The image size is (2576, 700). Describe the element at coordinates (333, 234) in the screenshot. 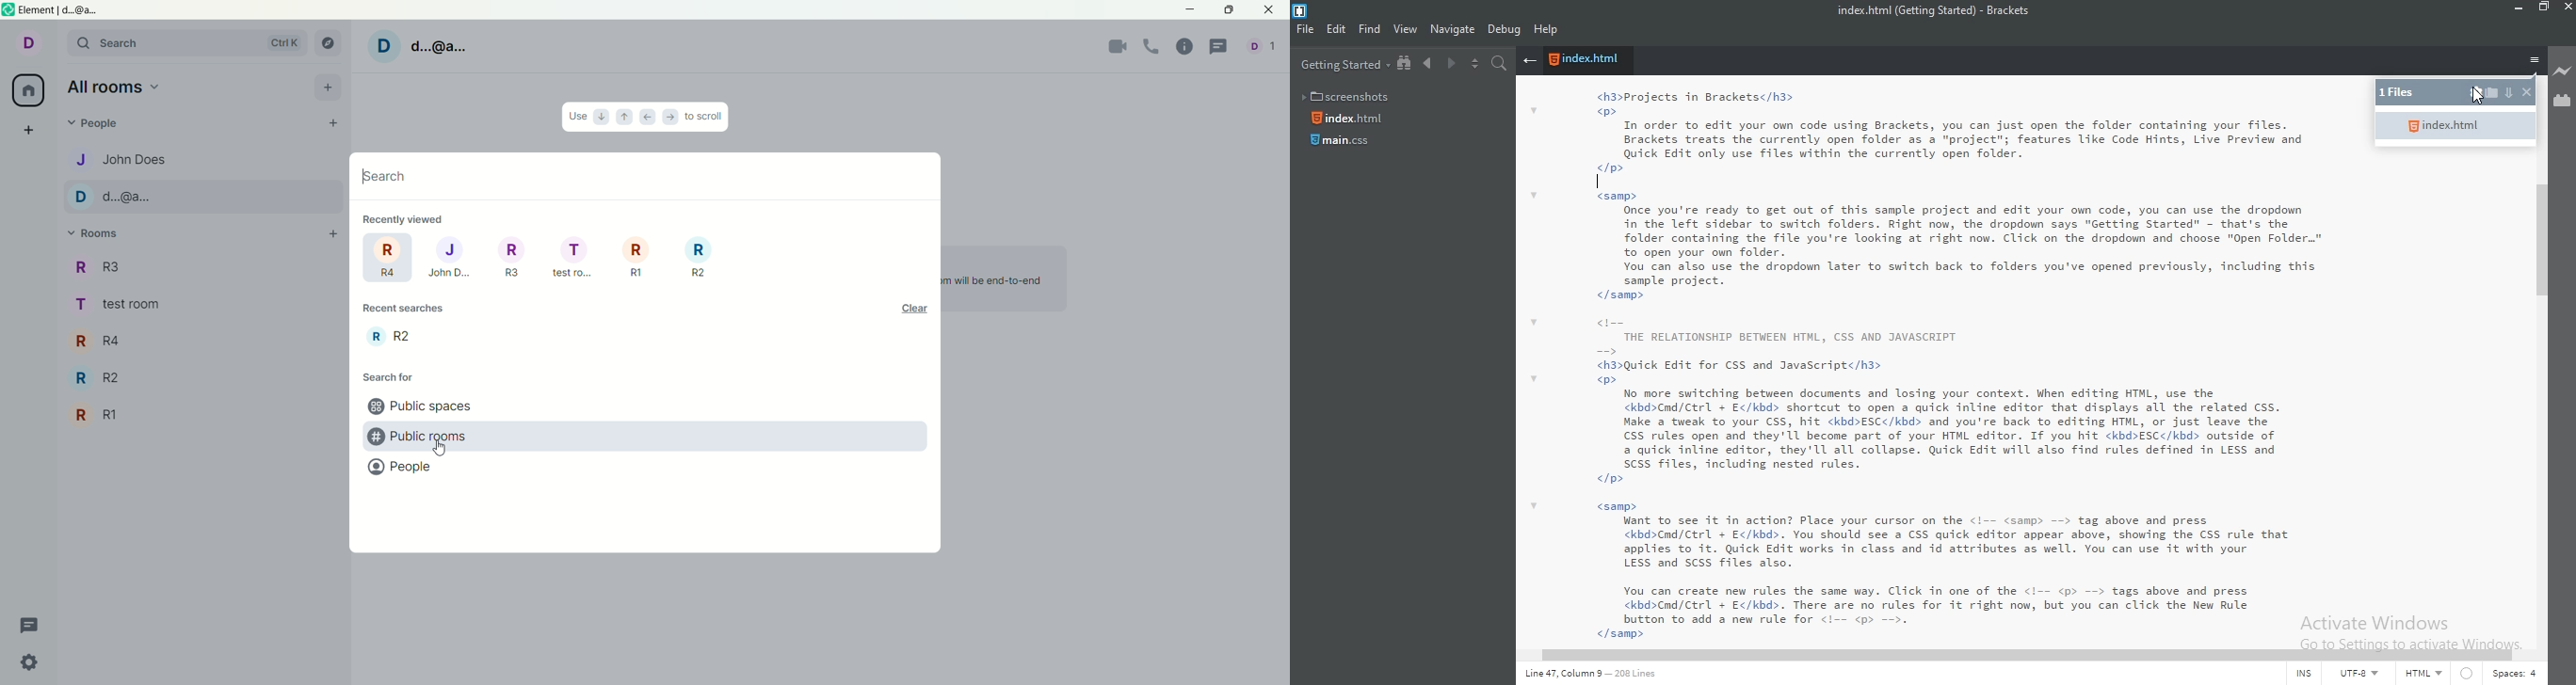

I see `add` at that location.